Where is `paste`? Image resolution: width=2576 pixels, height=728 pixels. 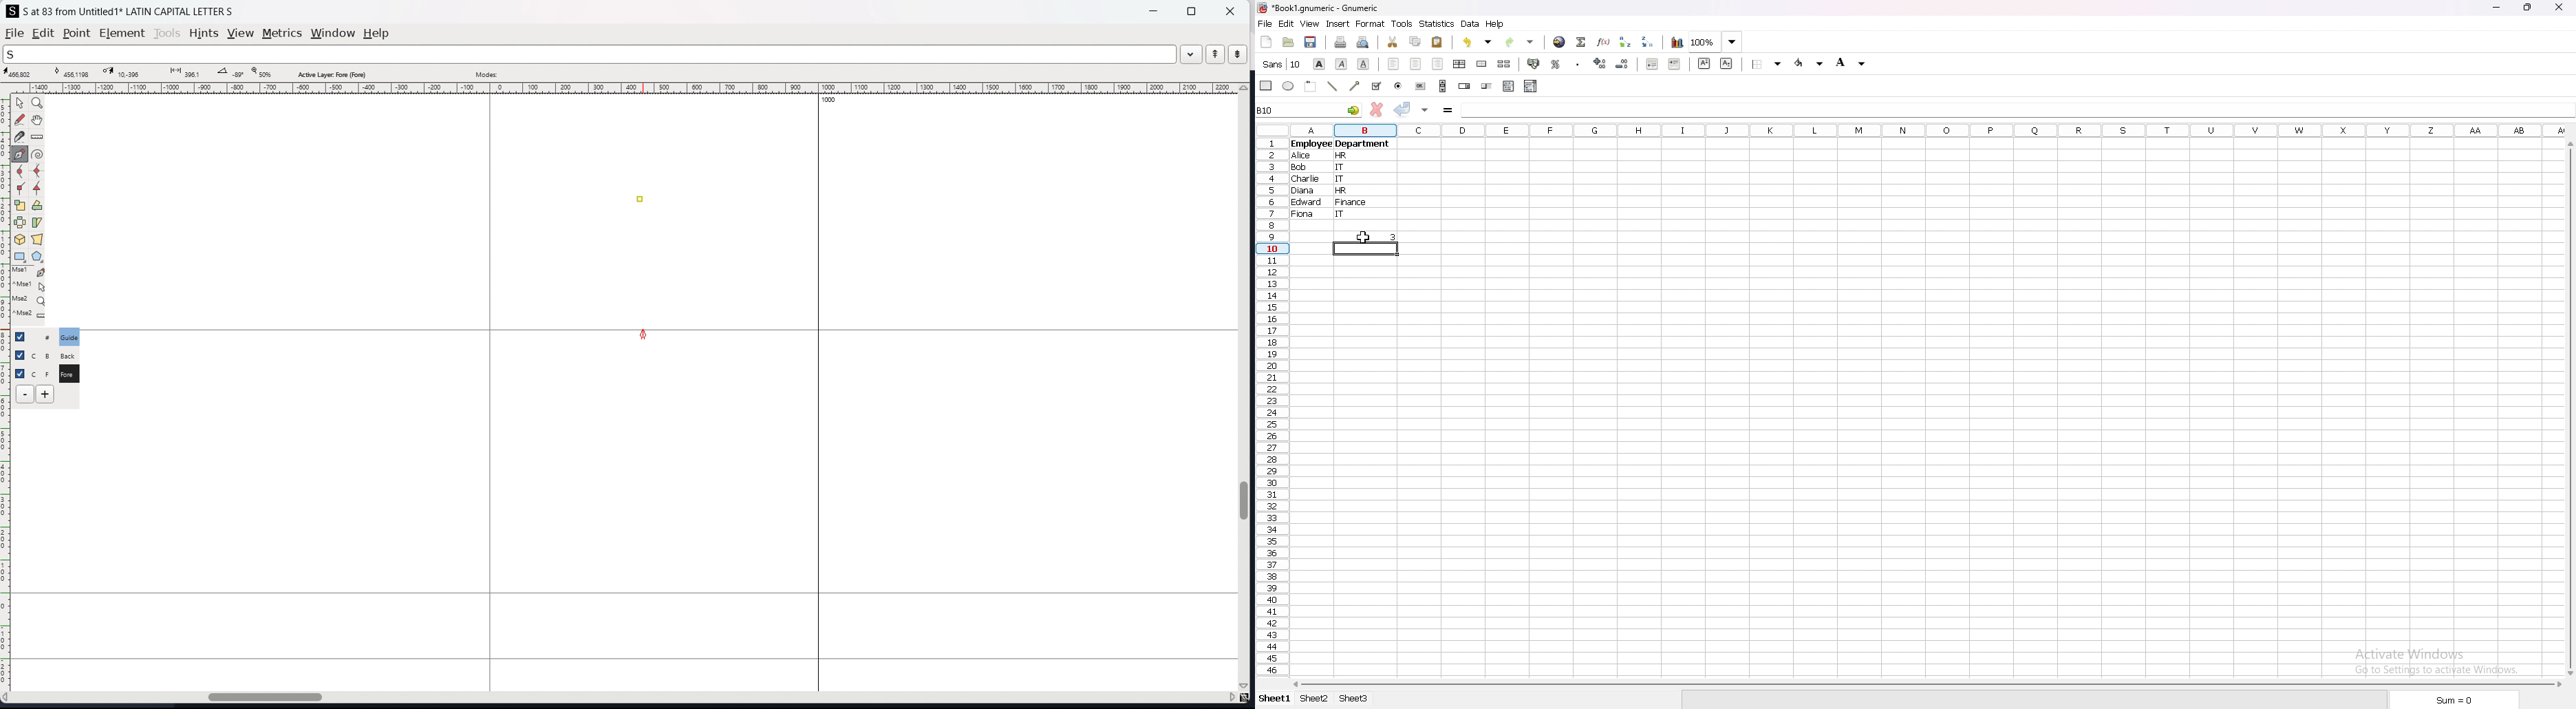
paste is located at coordinates (1438, 42).